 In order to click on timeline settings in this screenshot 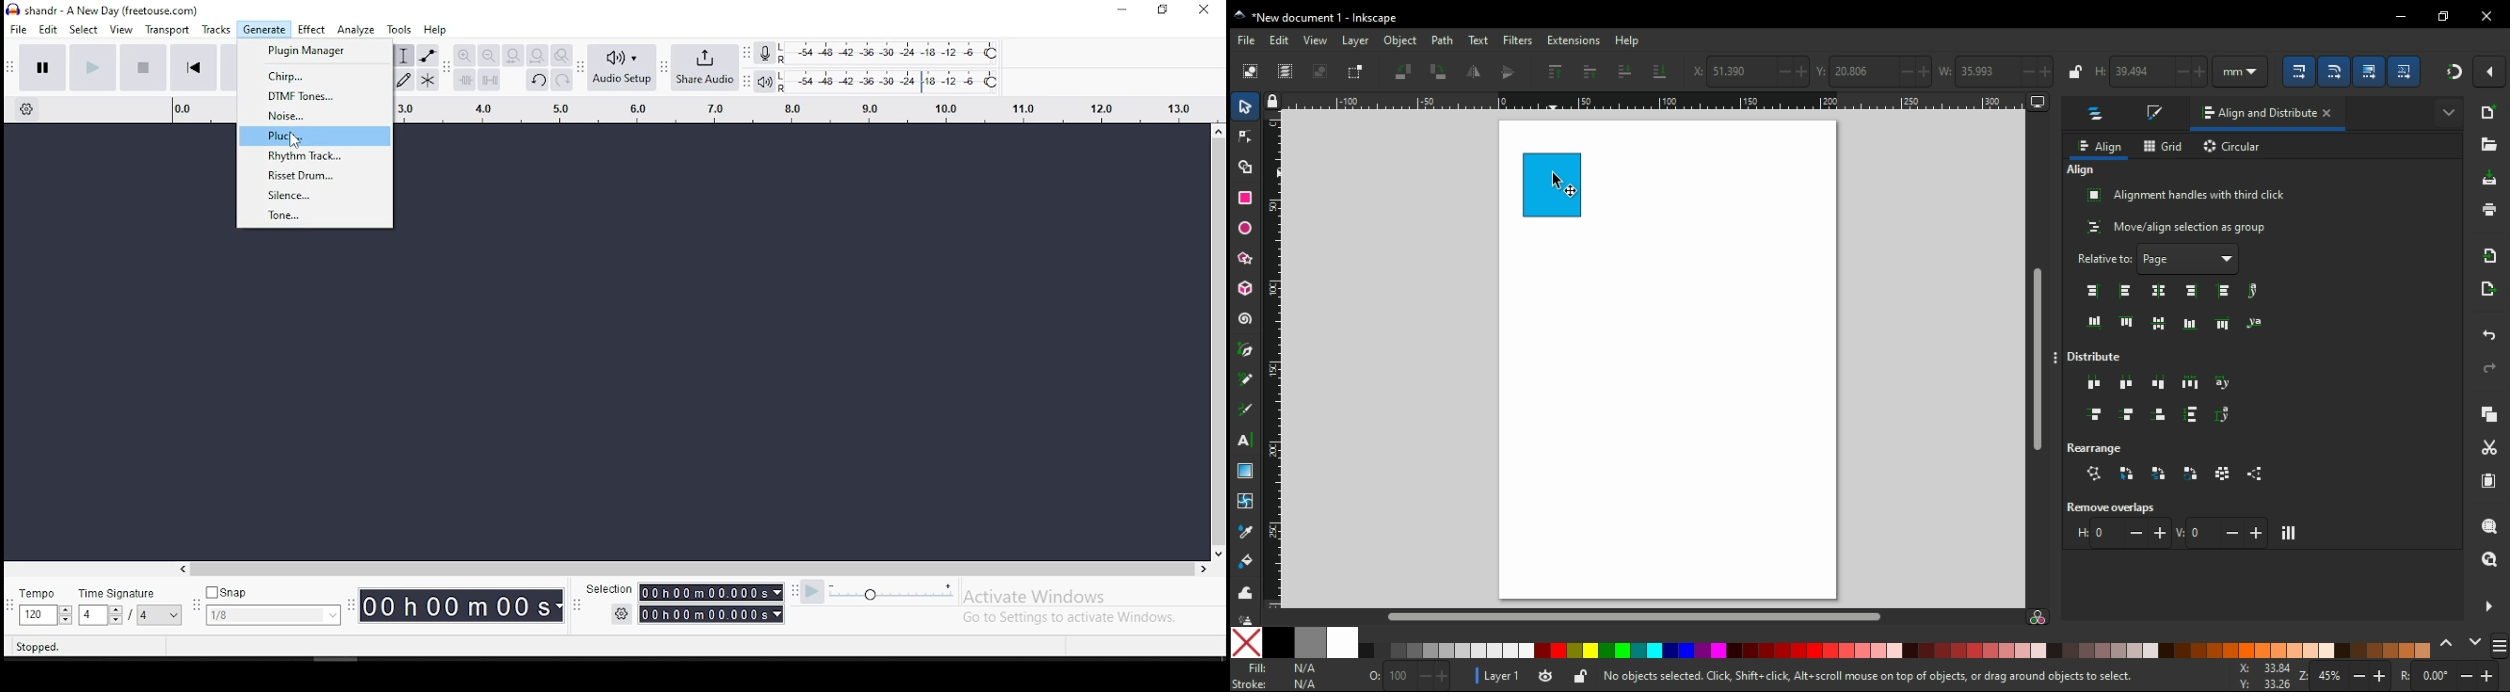, I will do `click(25, 111)`.